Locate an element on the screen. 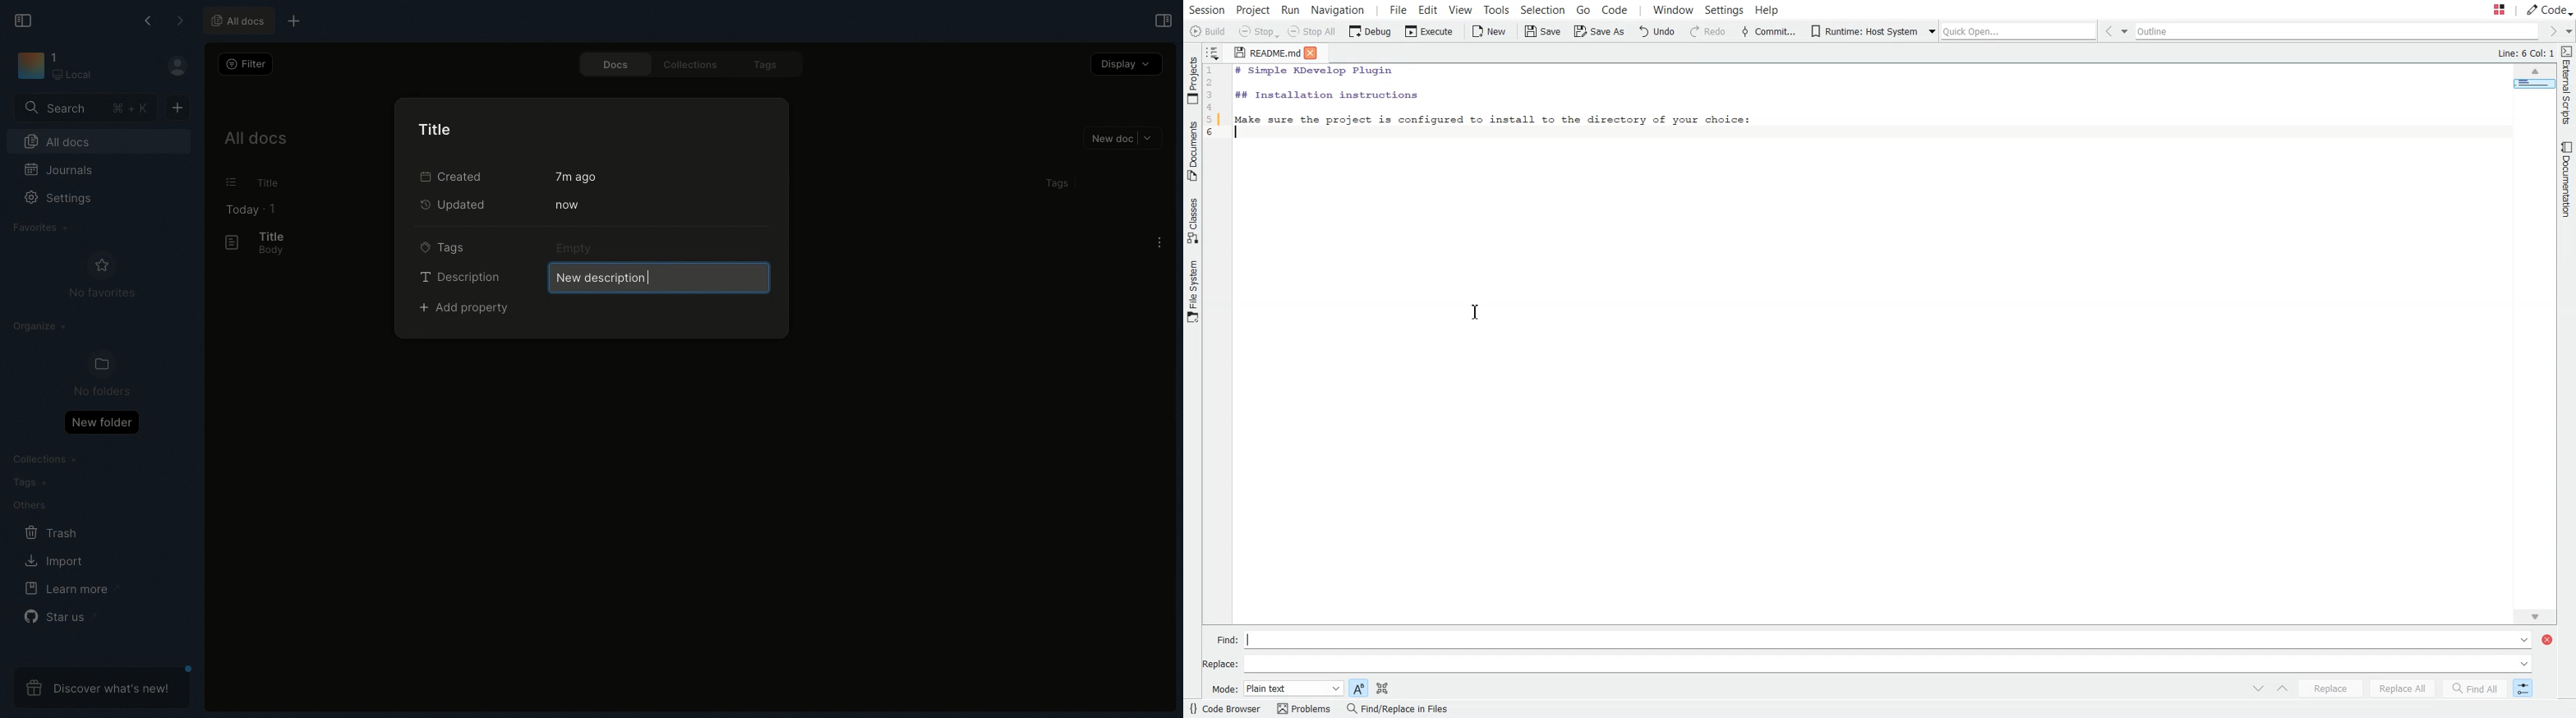  User is located at coordinates (184, 67).